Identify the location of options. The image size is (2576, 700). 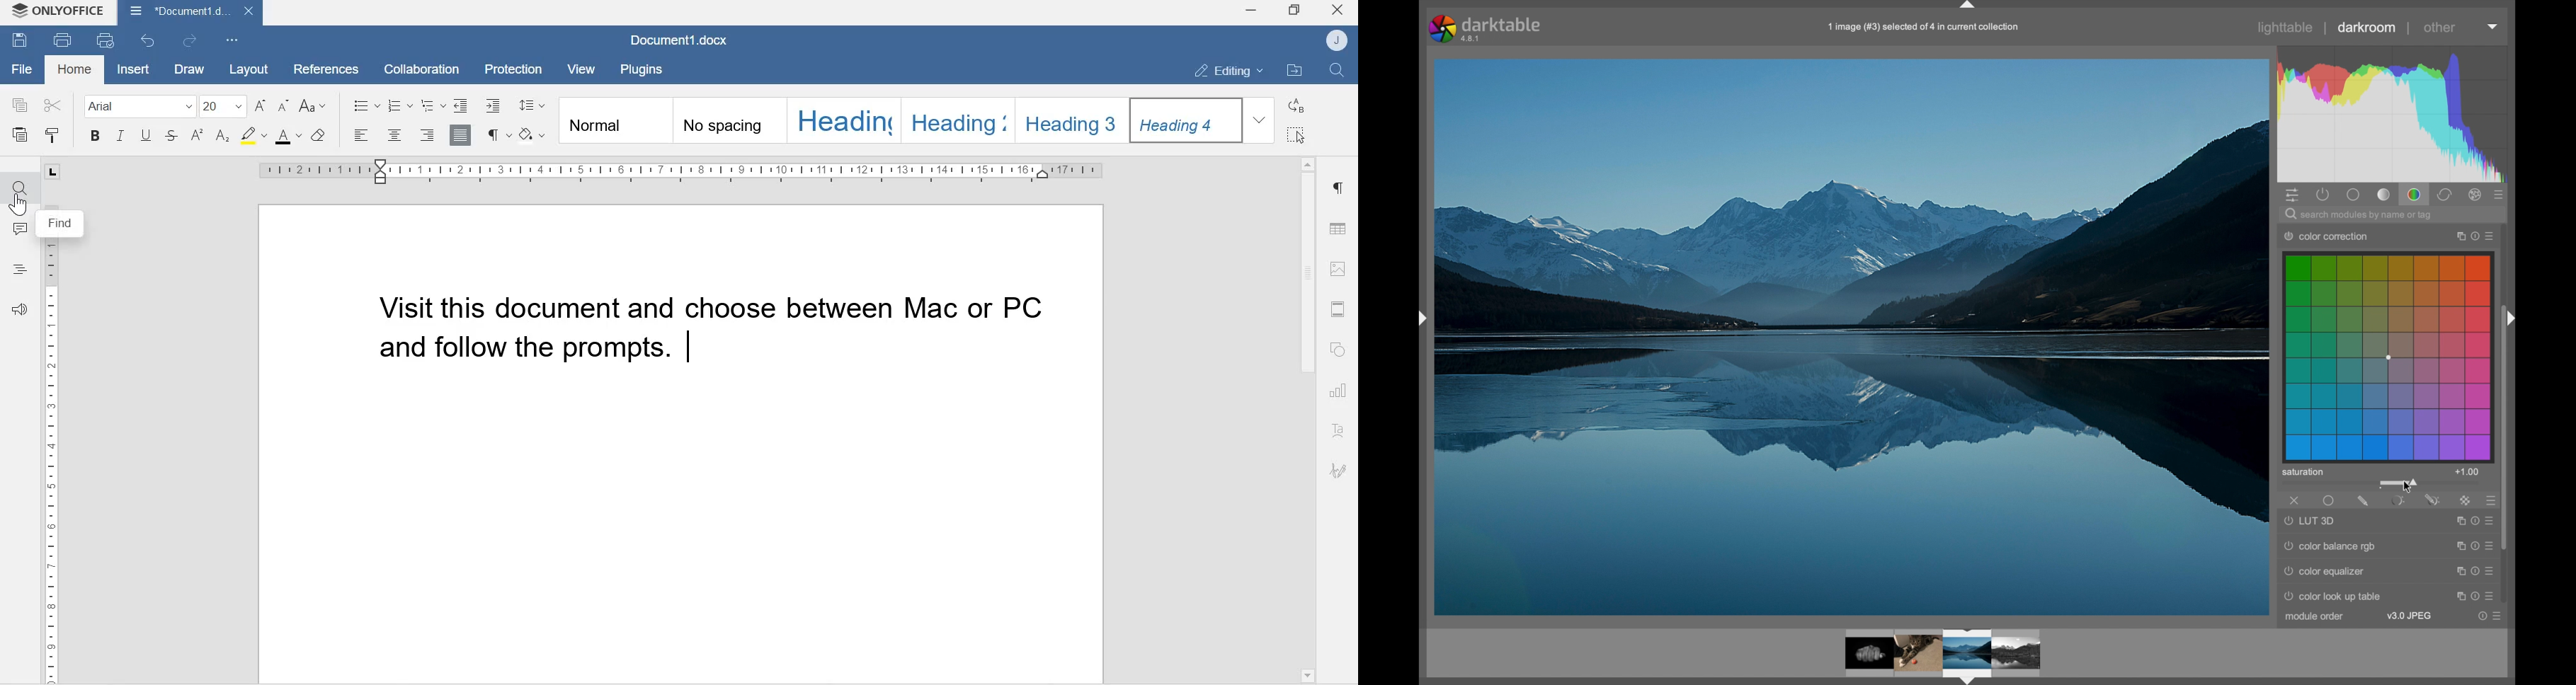
(2474, 595).